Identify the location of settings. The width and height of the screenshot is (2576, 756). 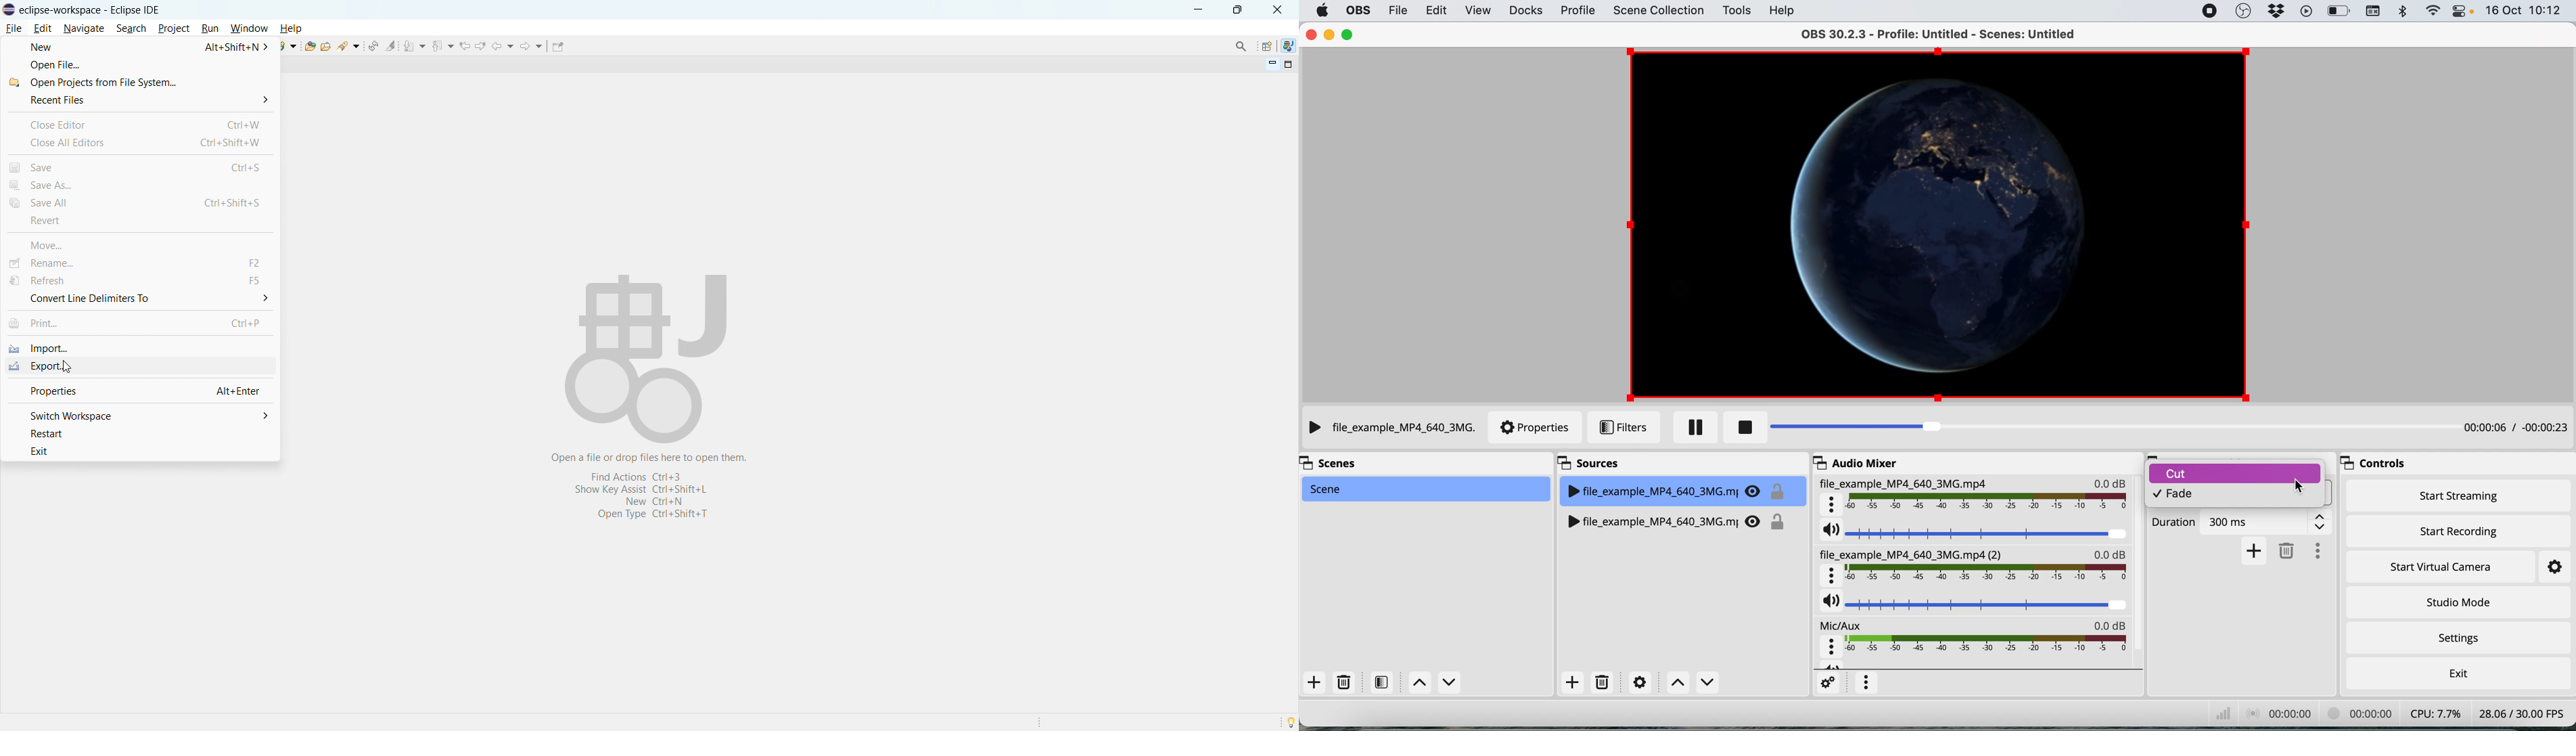
(1825, 683).